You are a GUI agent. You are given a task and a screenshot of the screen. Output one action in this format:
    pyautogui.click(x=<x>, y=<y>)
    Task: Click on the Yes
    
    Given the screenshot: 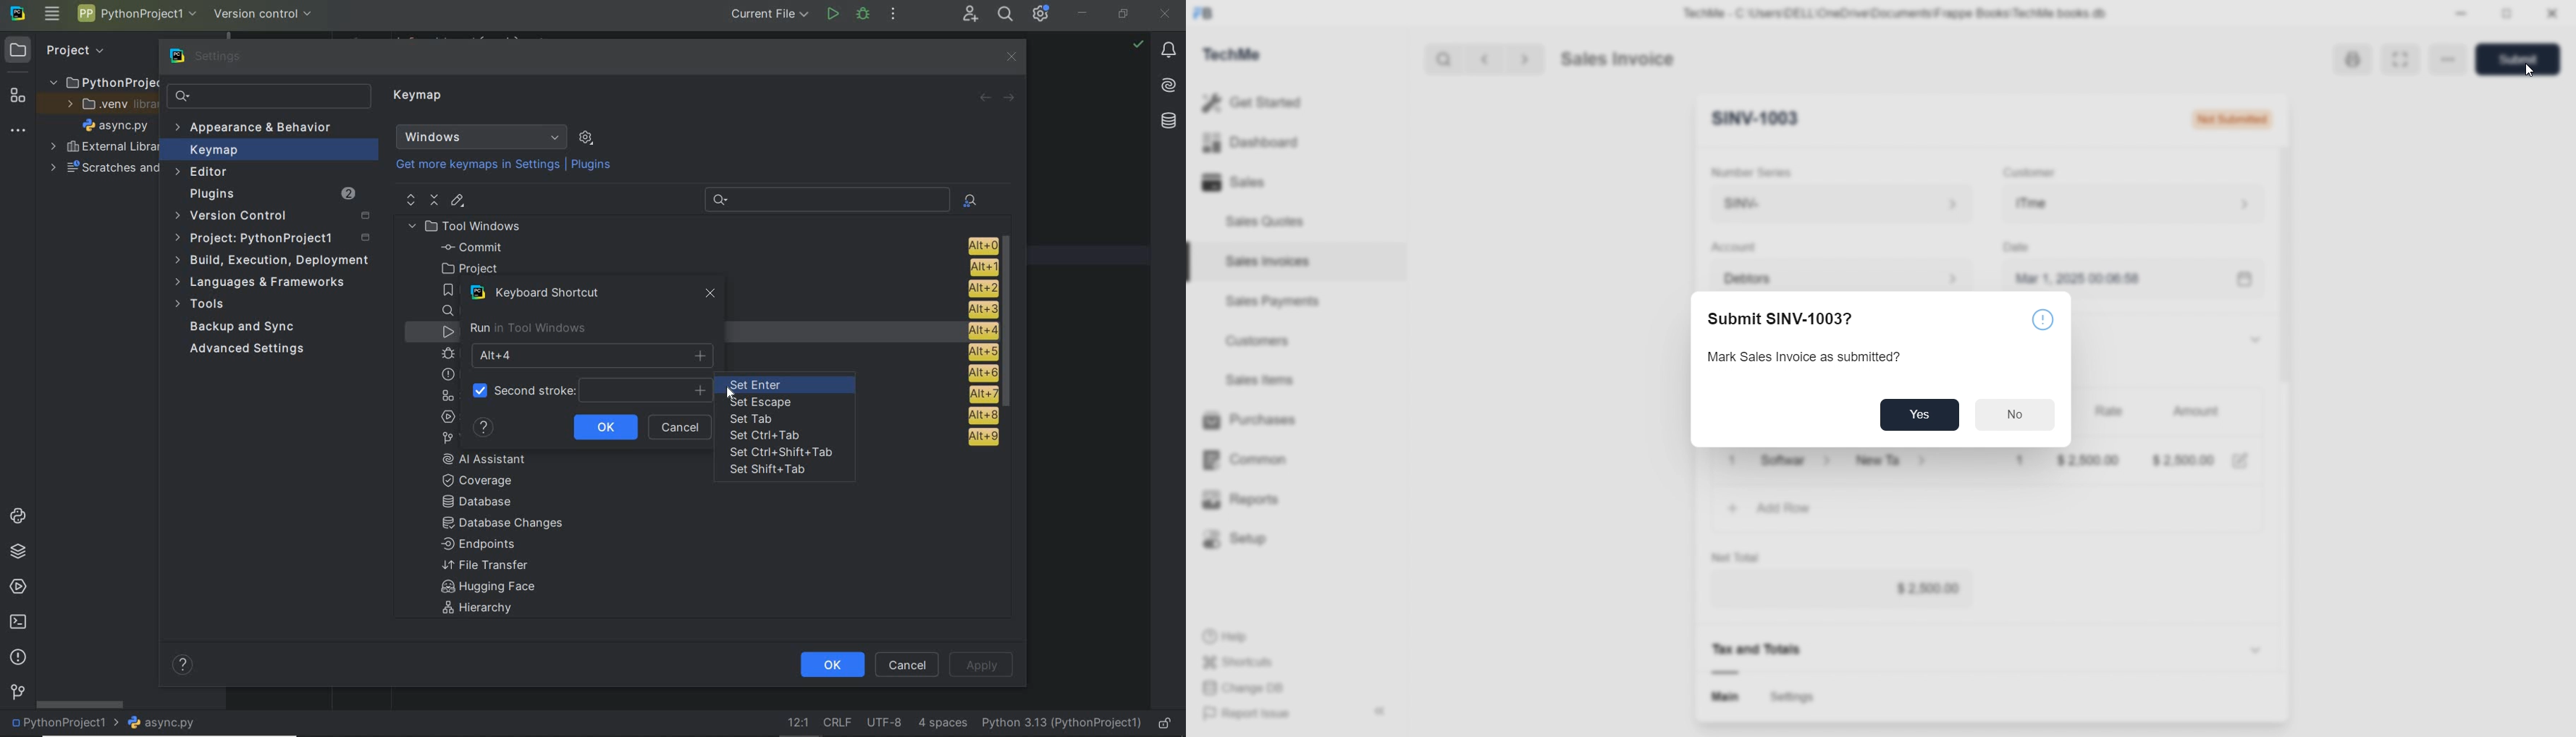 What is the action you would take?
    pyautogui.click(x=1921, y=412)
    